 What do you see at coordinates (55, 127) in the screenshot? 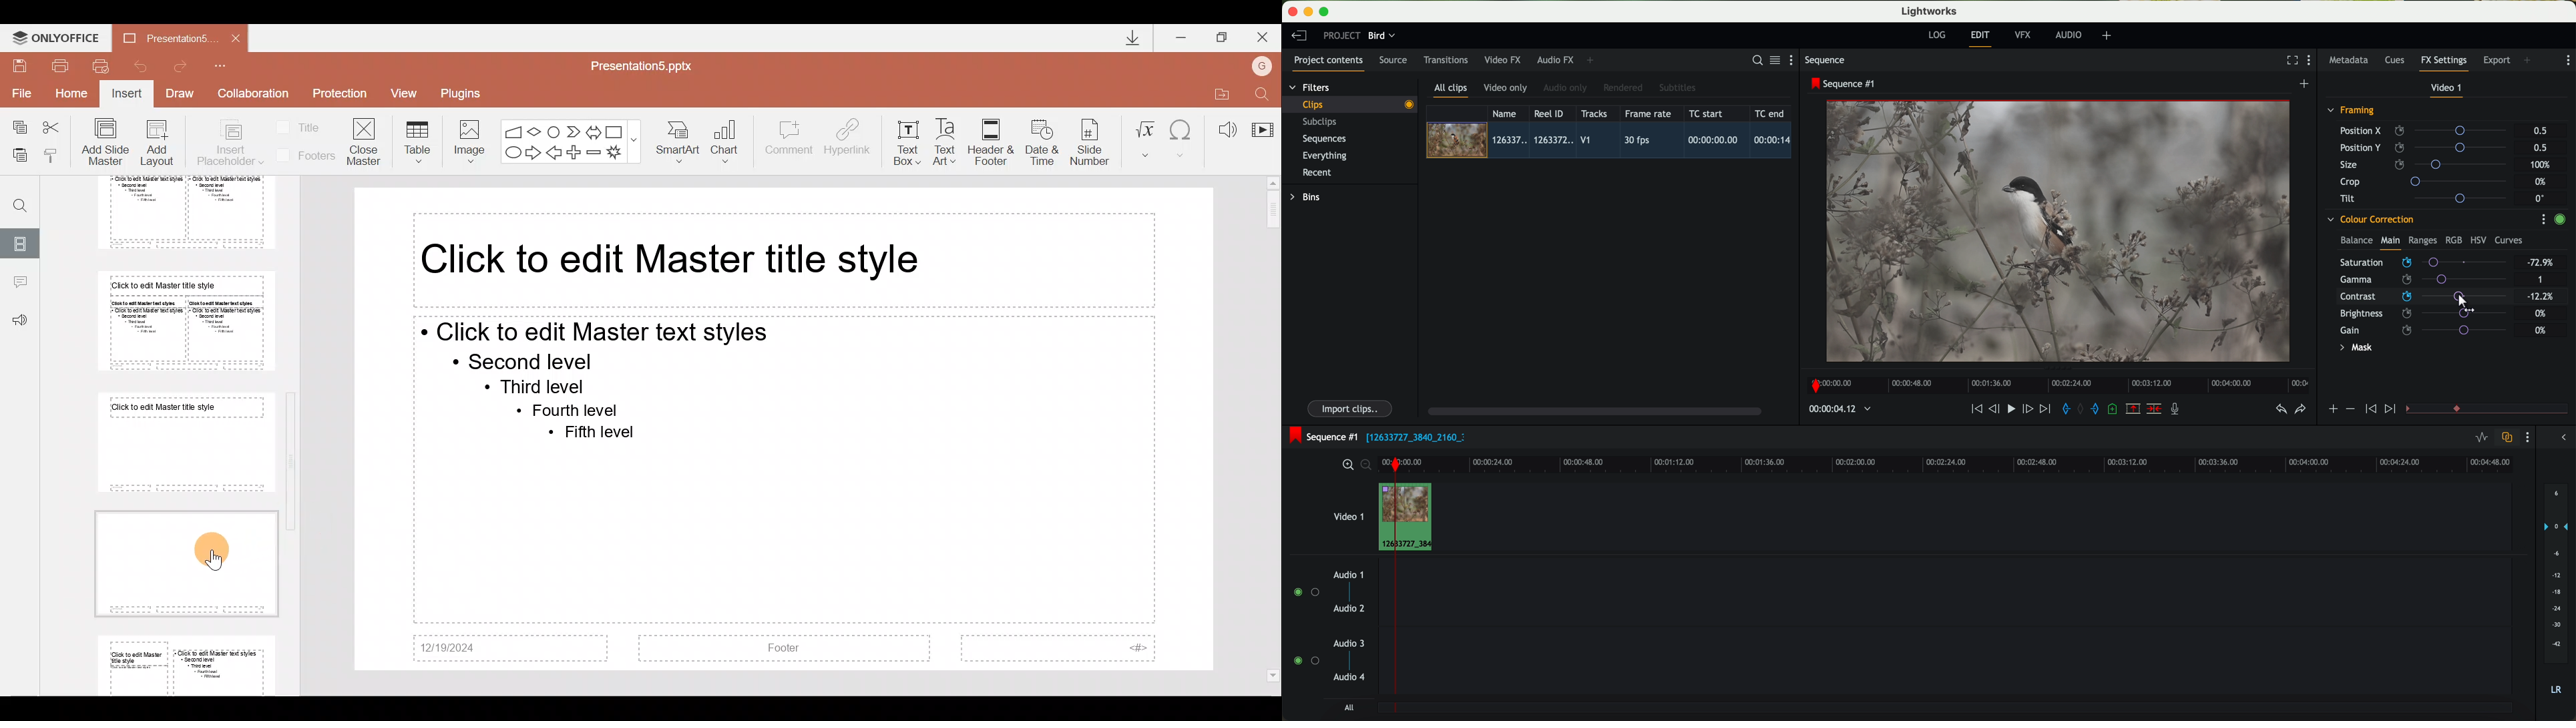
I see `Cut` at bounding box center [55, 127].